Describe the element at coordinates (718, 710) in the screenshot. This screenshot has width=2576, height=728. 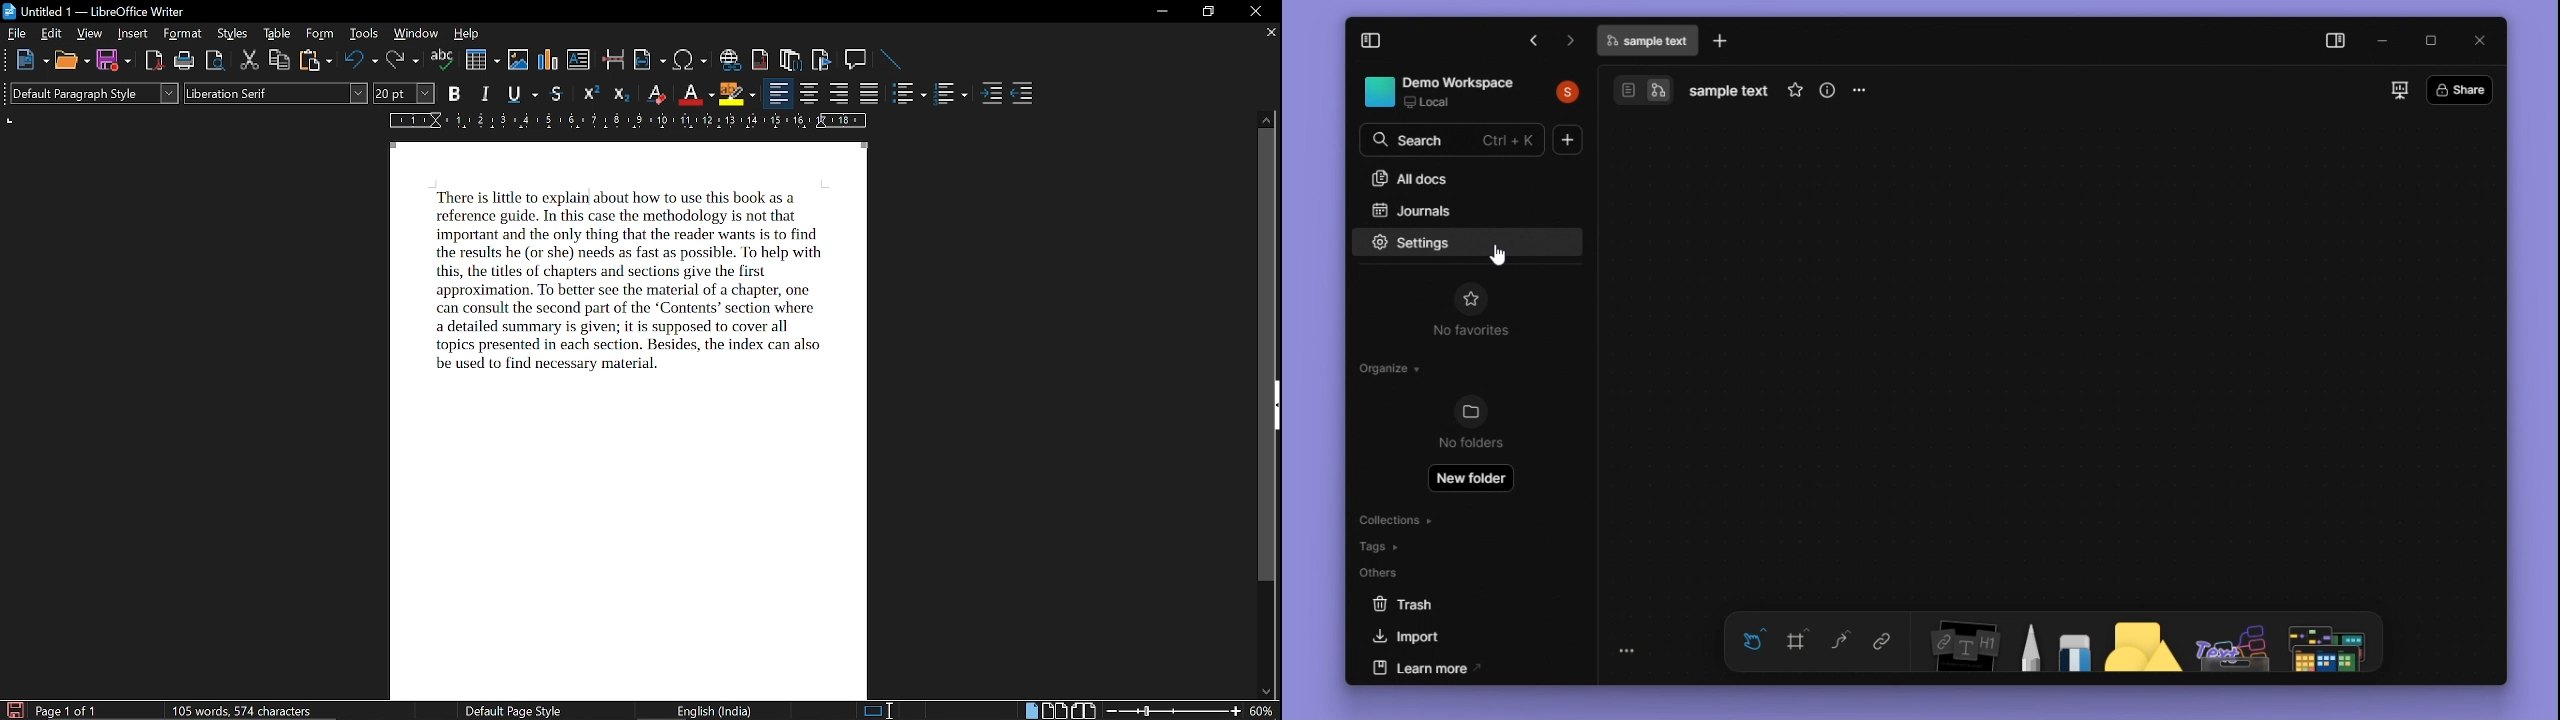
I see `English (India)` at that location.